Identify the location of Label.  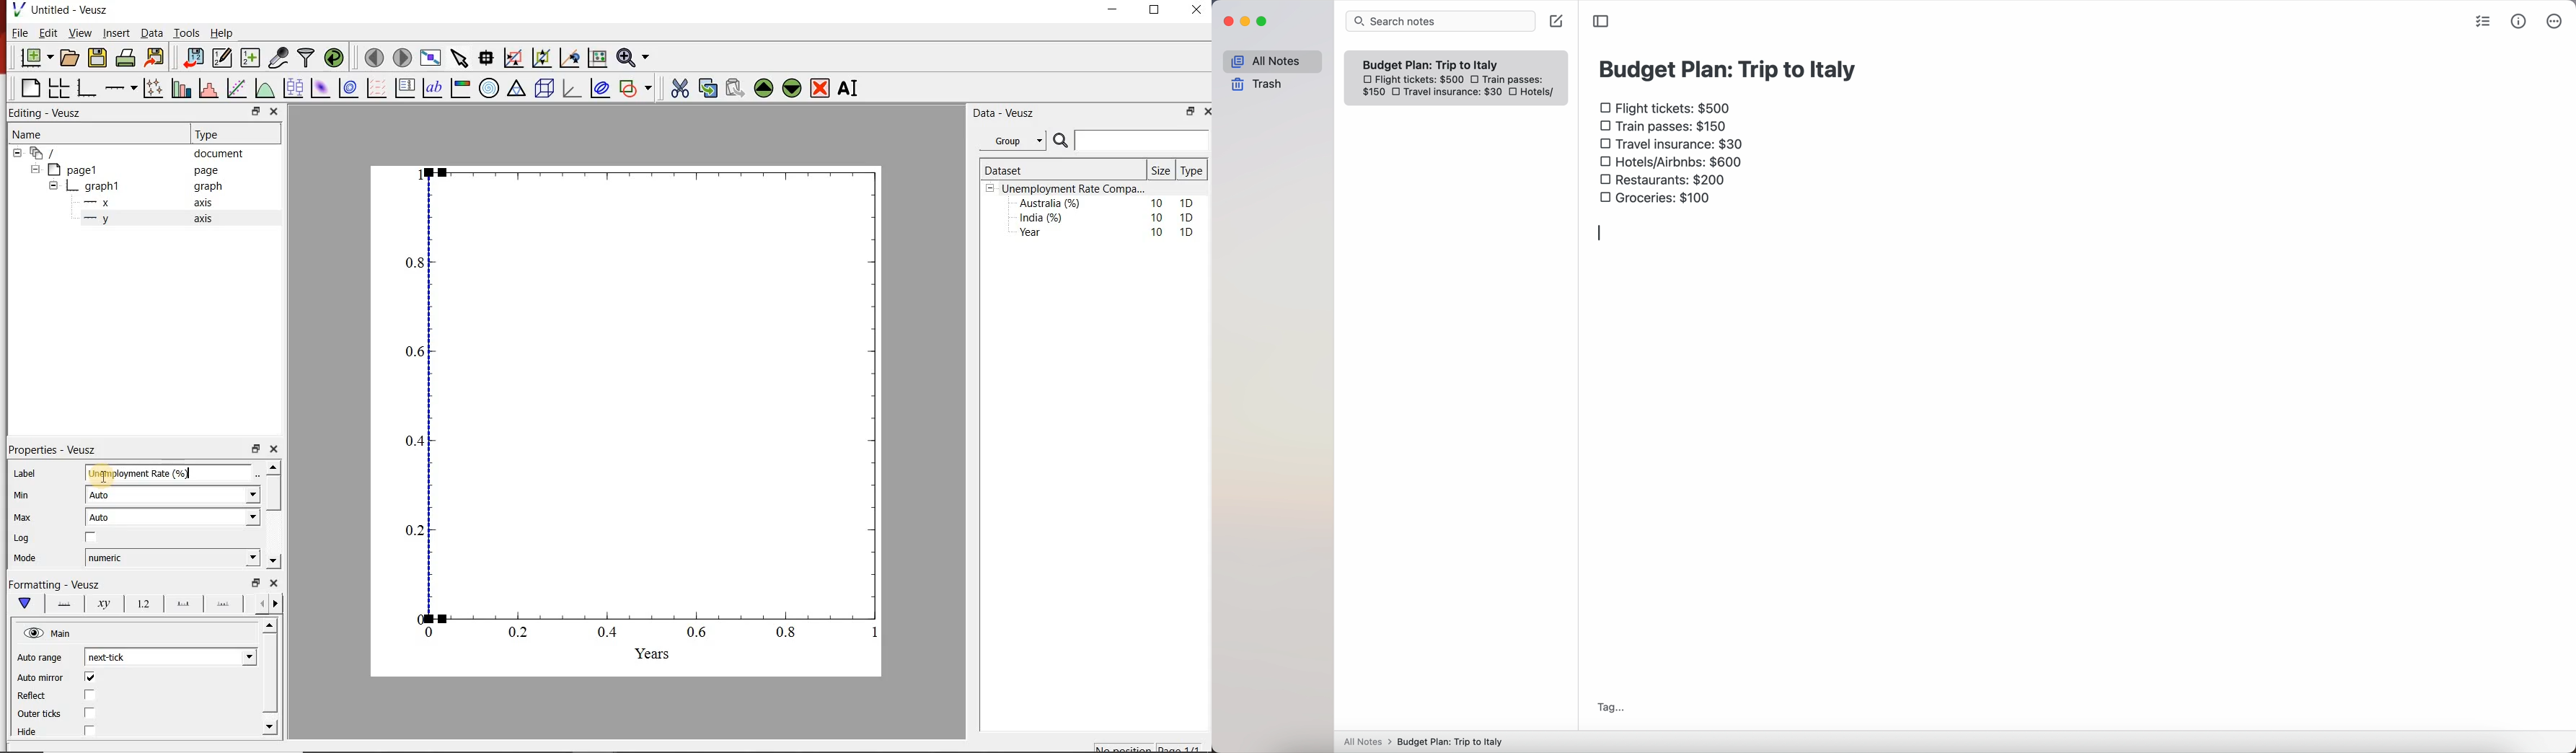
(25, 475).